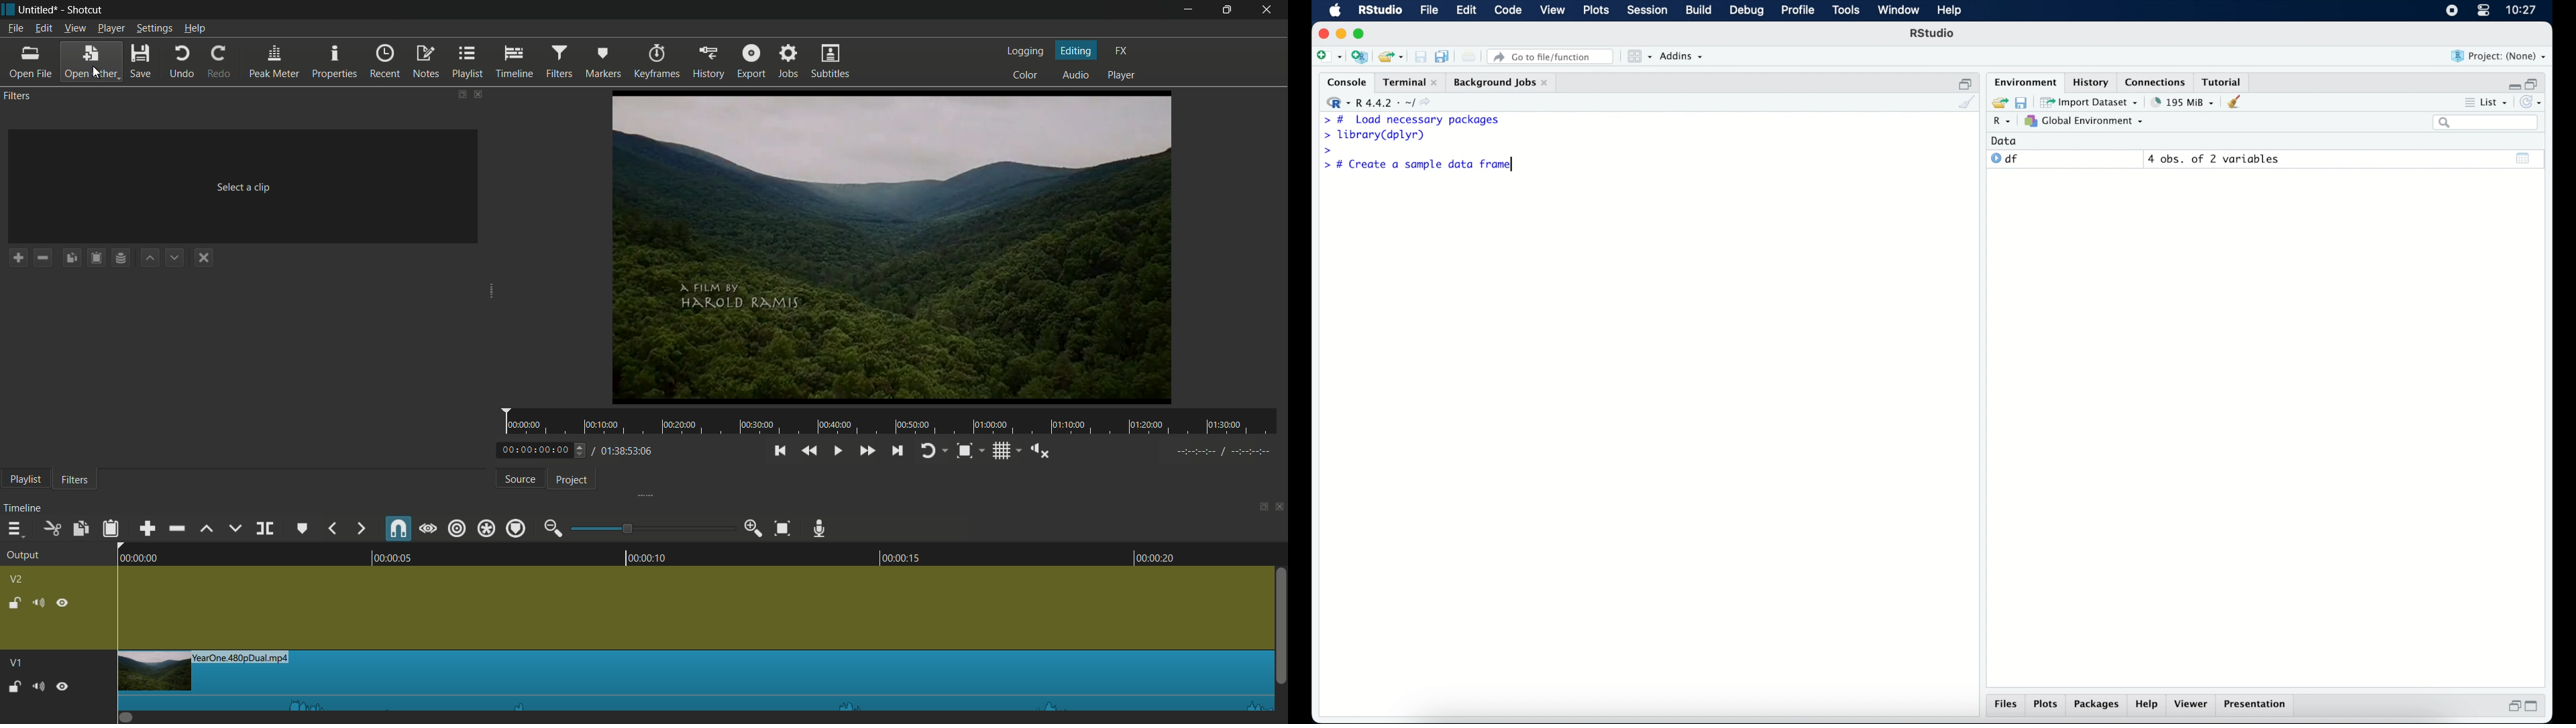 This screenshot has width=2576, height=728. What do you see at coordinates (2023, 81) in the screenshot?
I see `environment` at bounding box center [2023, 81].